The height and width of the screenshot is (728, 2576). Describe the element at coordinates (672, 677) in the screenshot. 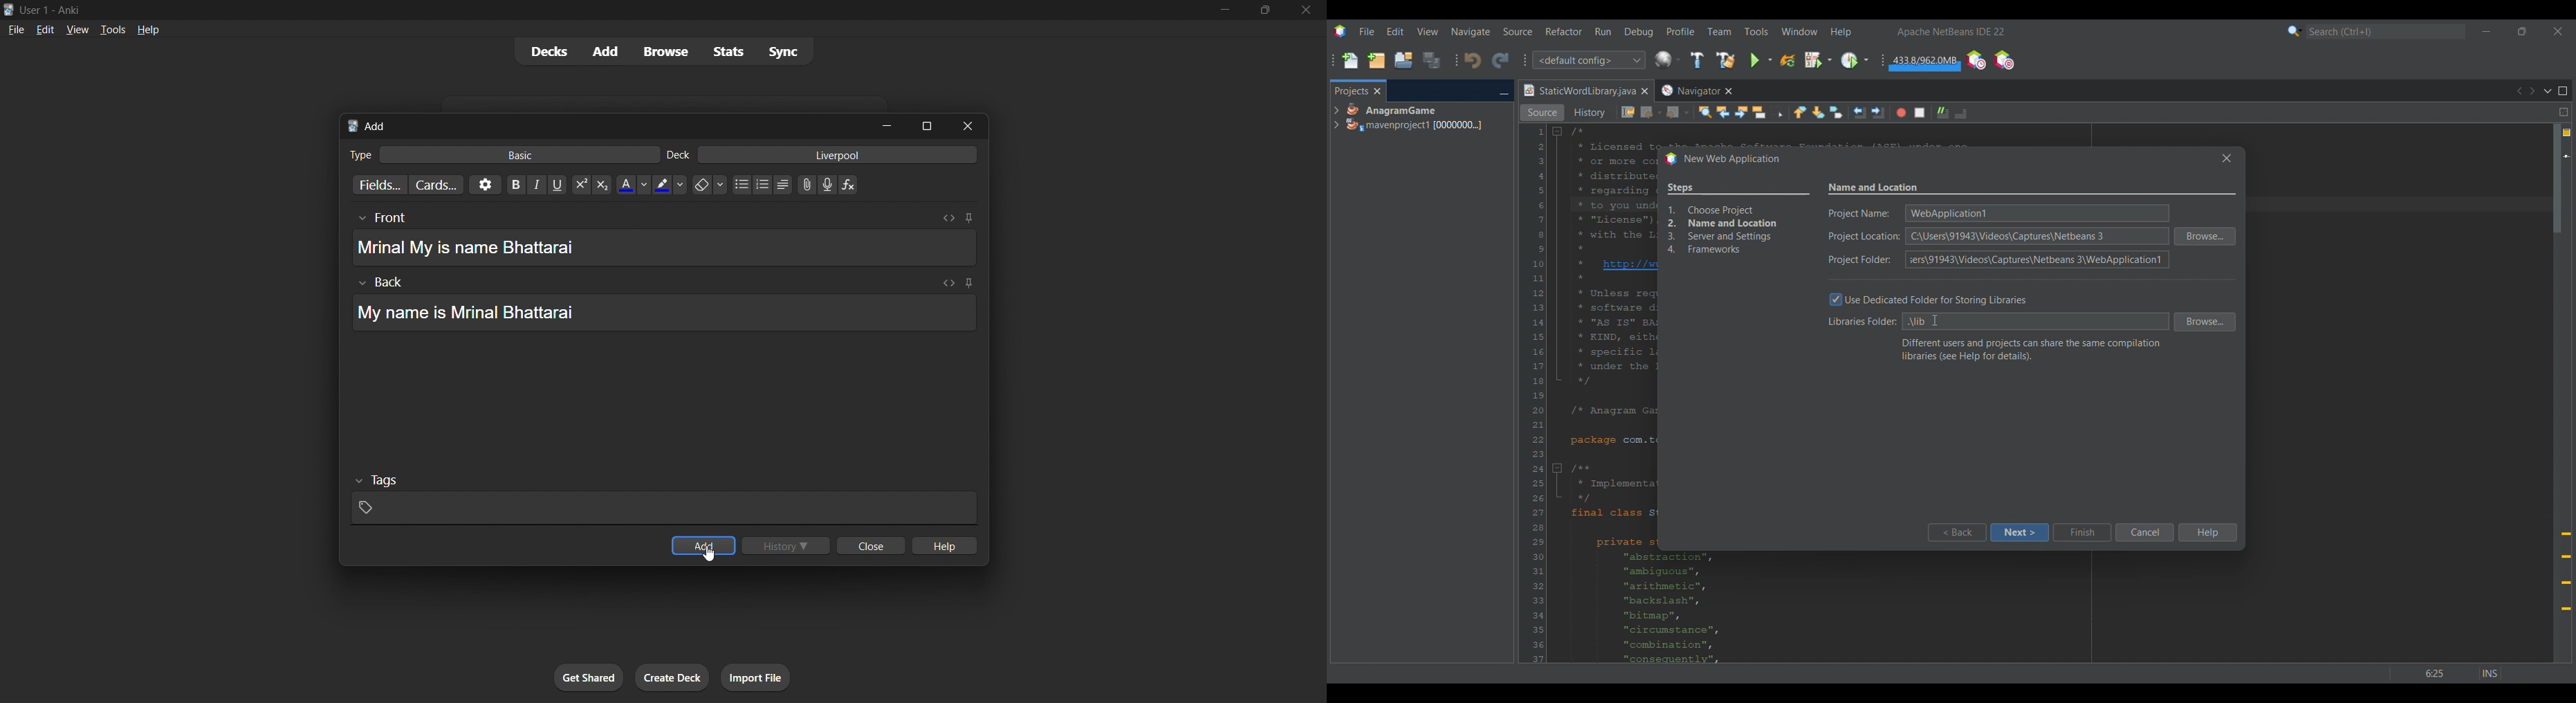

I see `create deck` at that location.